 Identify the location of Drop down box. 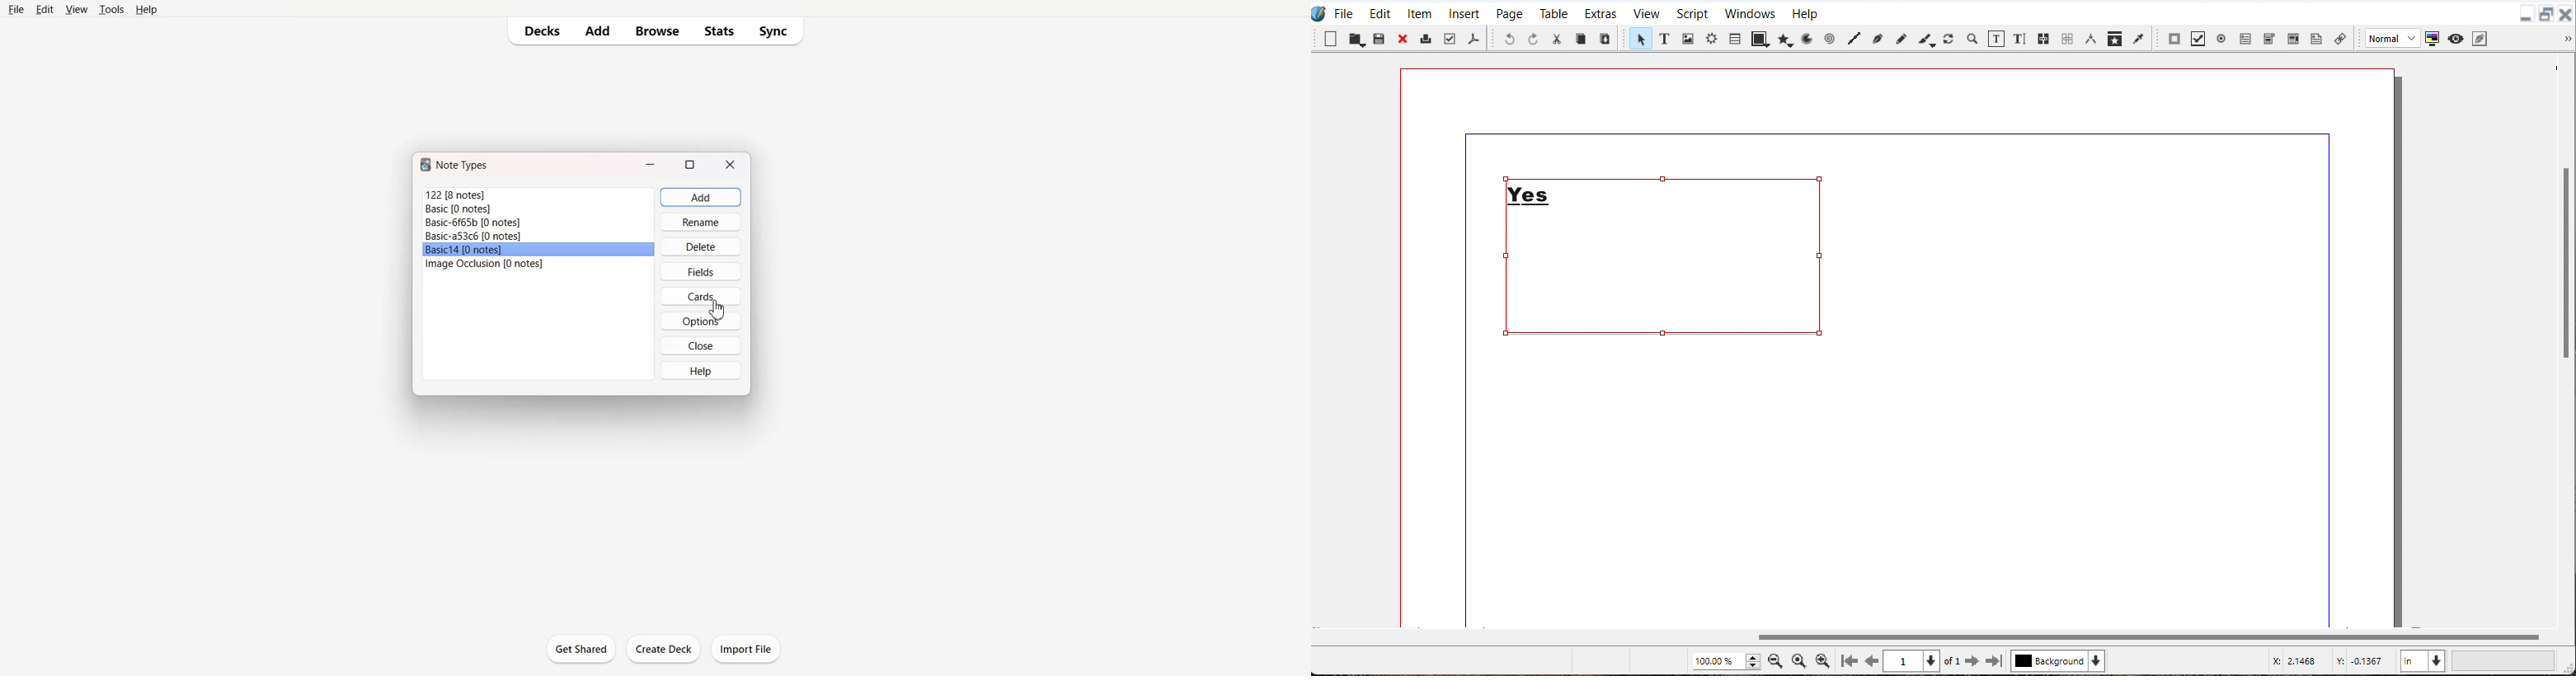
(2568, 40).